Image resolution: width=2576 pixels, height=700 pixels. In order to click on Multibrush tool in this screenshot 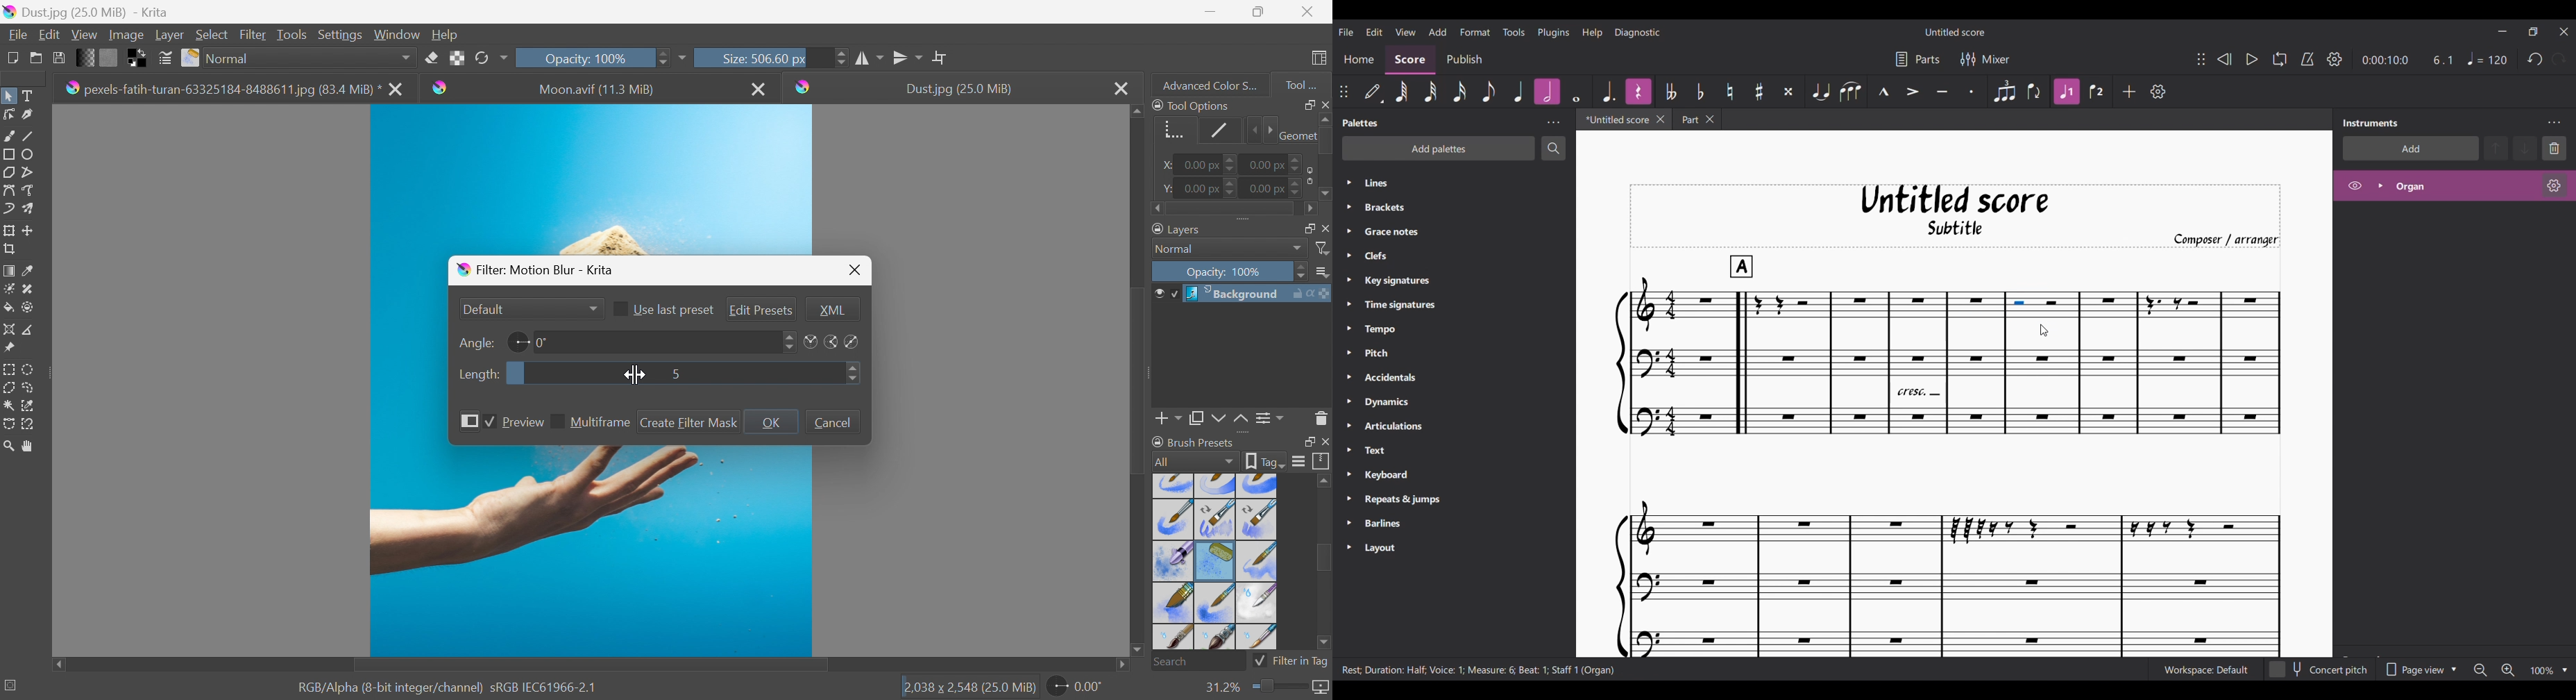, I will do `click(33, 208)`.